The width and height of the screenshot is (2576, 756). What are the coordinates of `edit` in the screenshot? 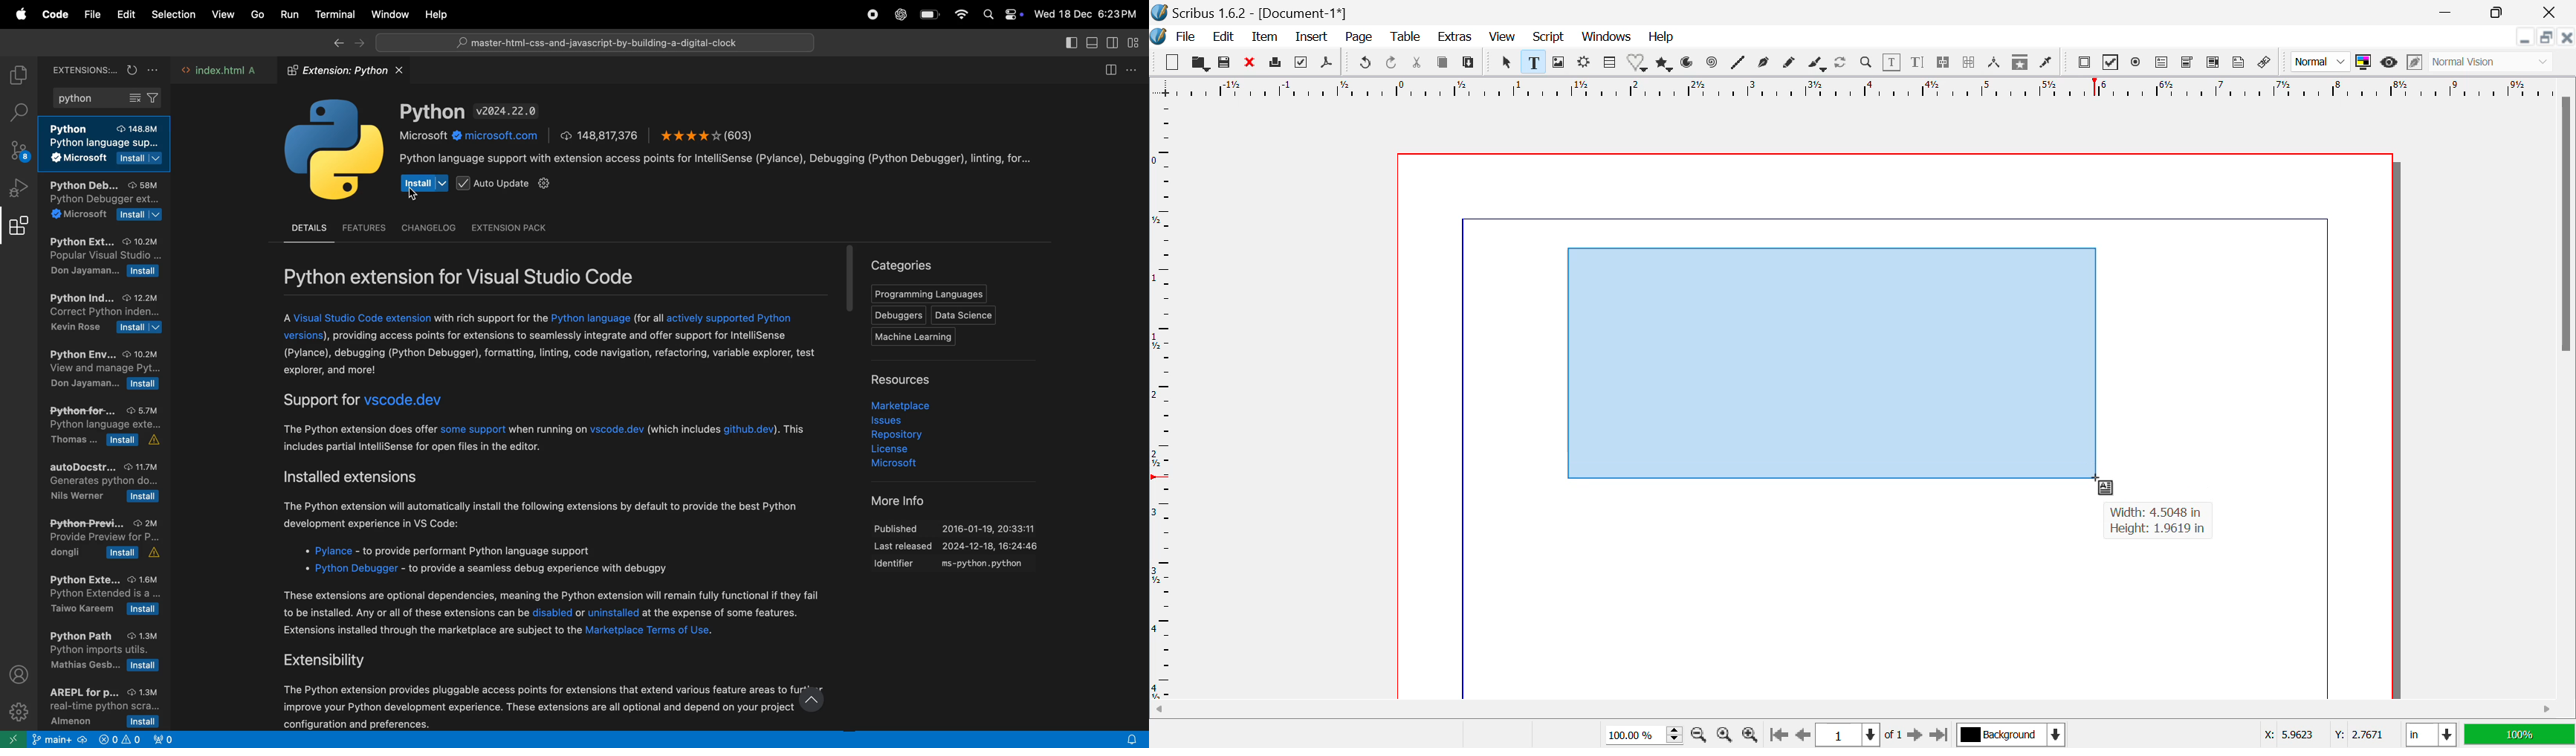 It's located at (126, 14).